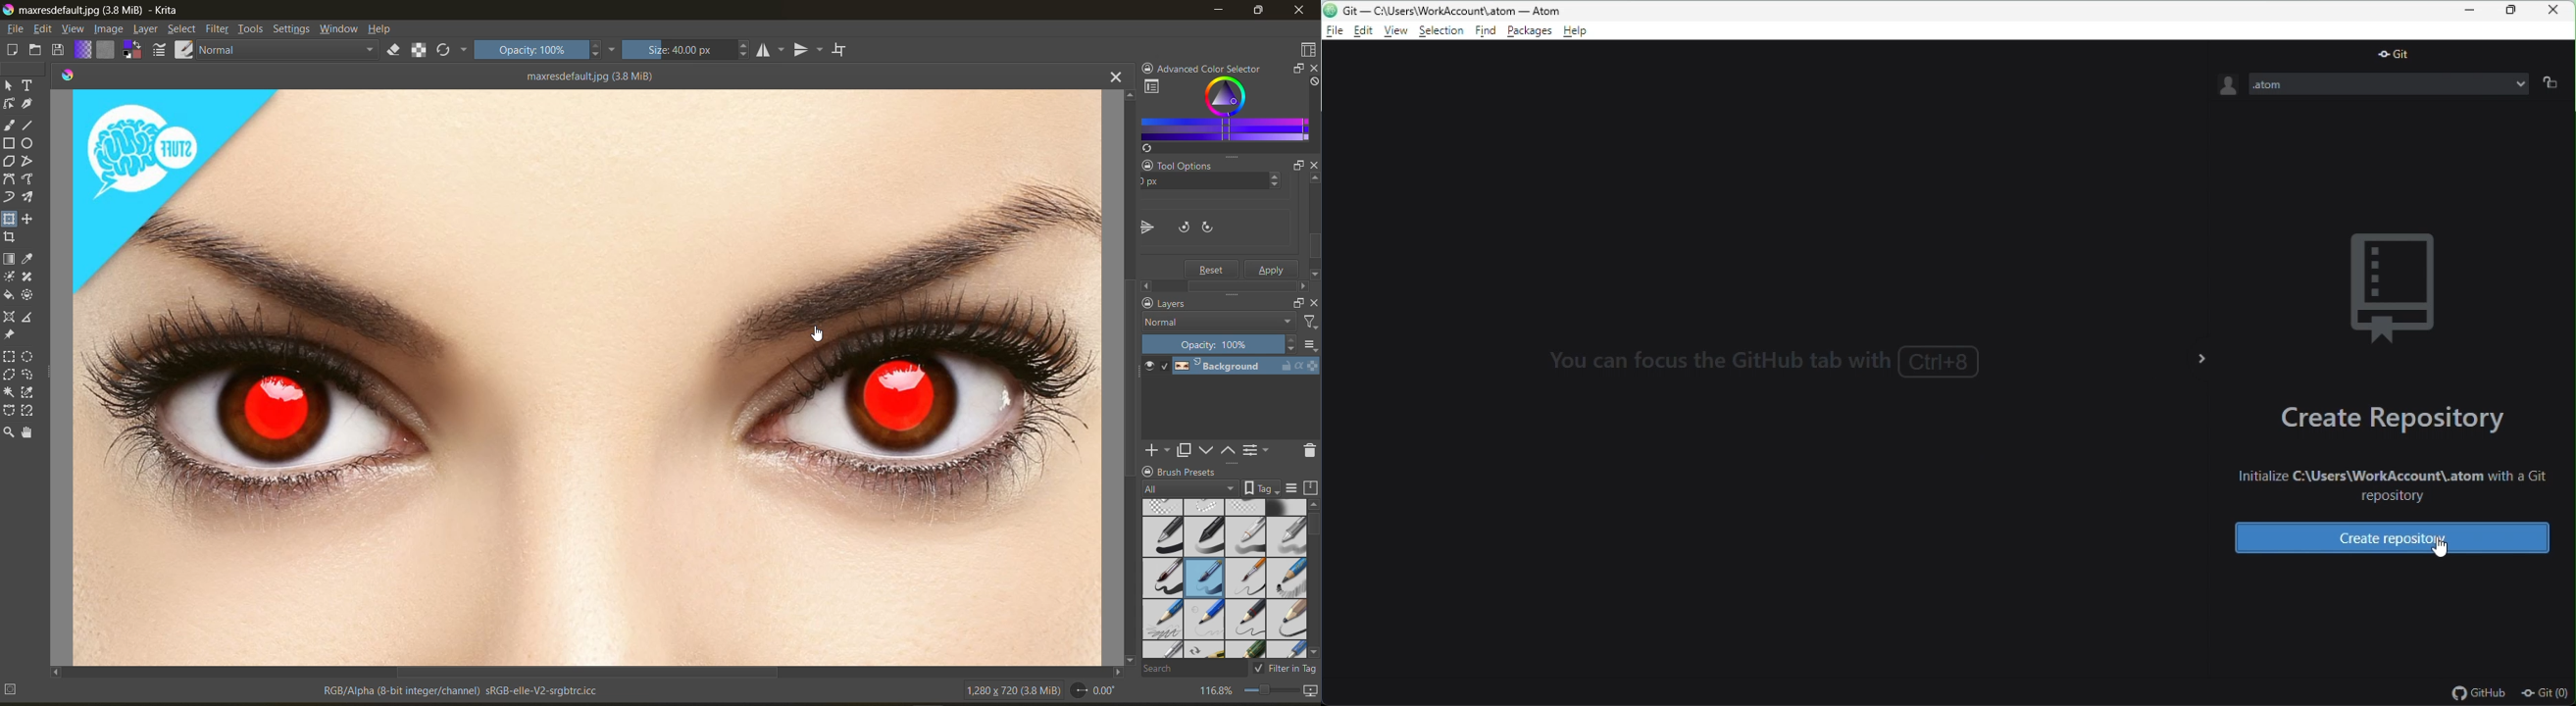 Image resolution: width=2576 pixels, height=728 pixels. Describe the element at coordinates (2397, 417) in the screenshot. I see `create repository` at that location.